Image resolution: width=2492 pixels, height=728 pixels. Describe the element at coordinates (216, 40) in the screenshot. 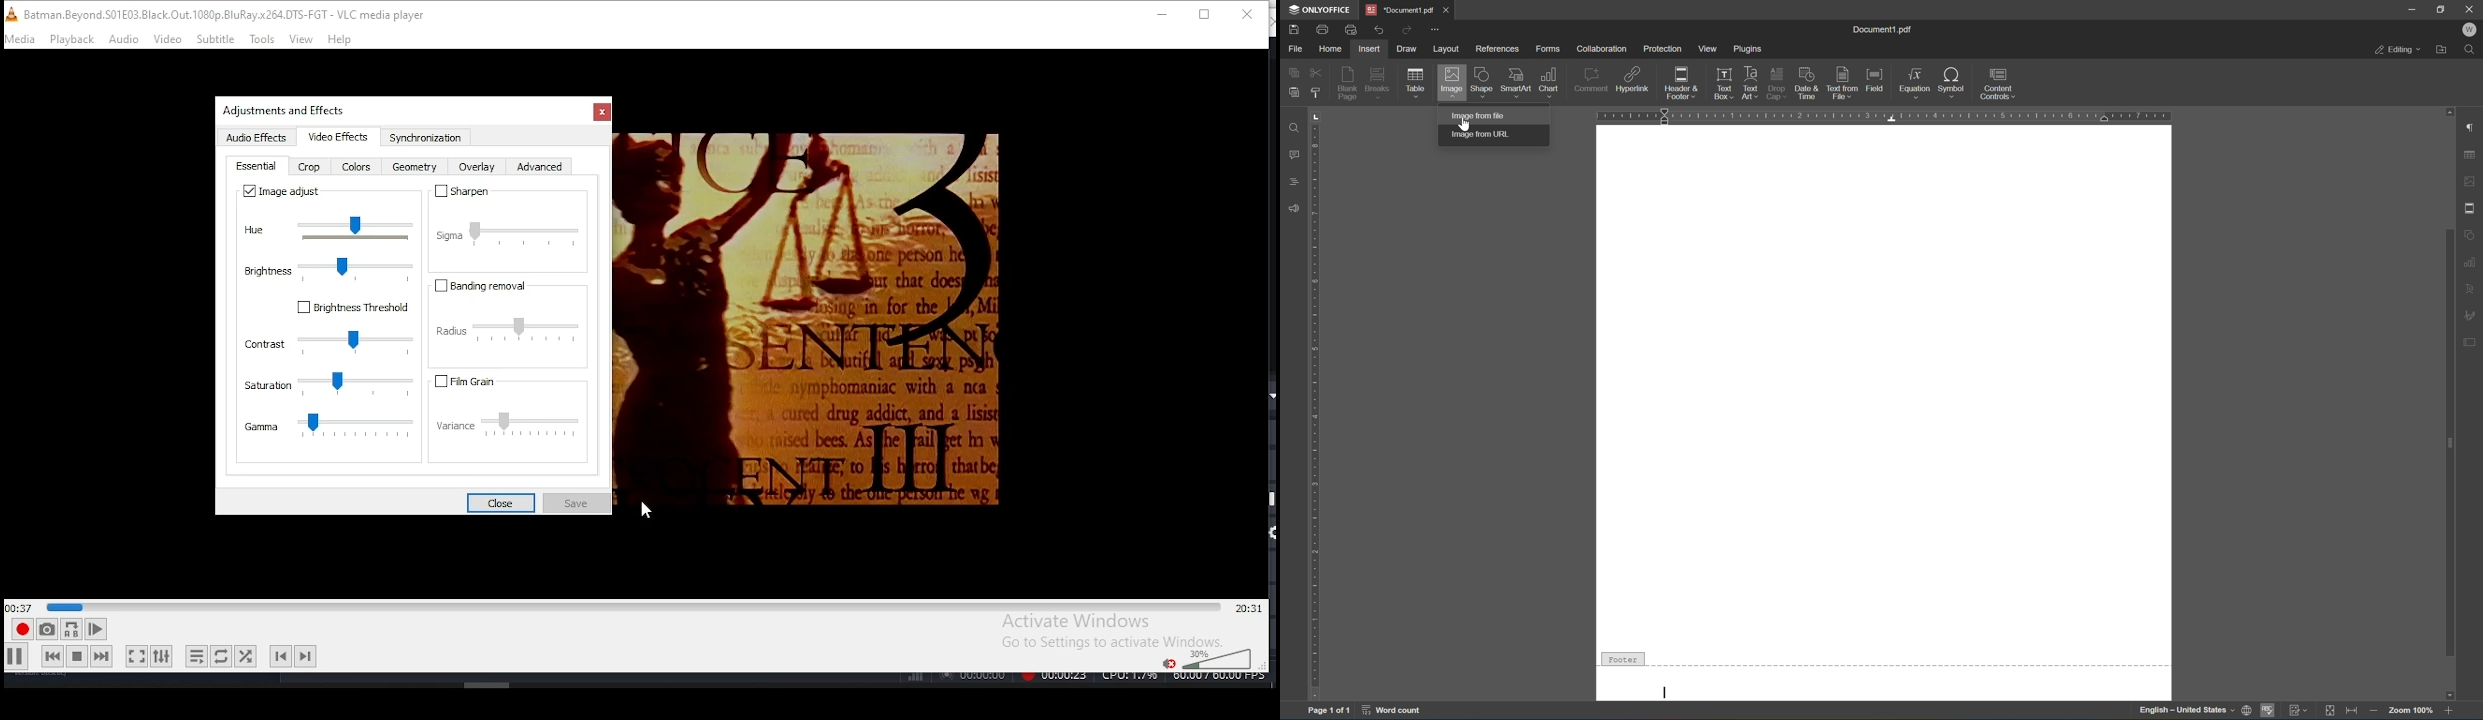

I see `subtitle` at that location.